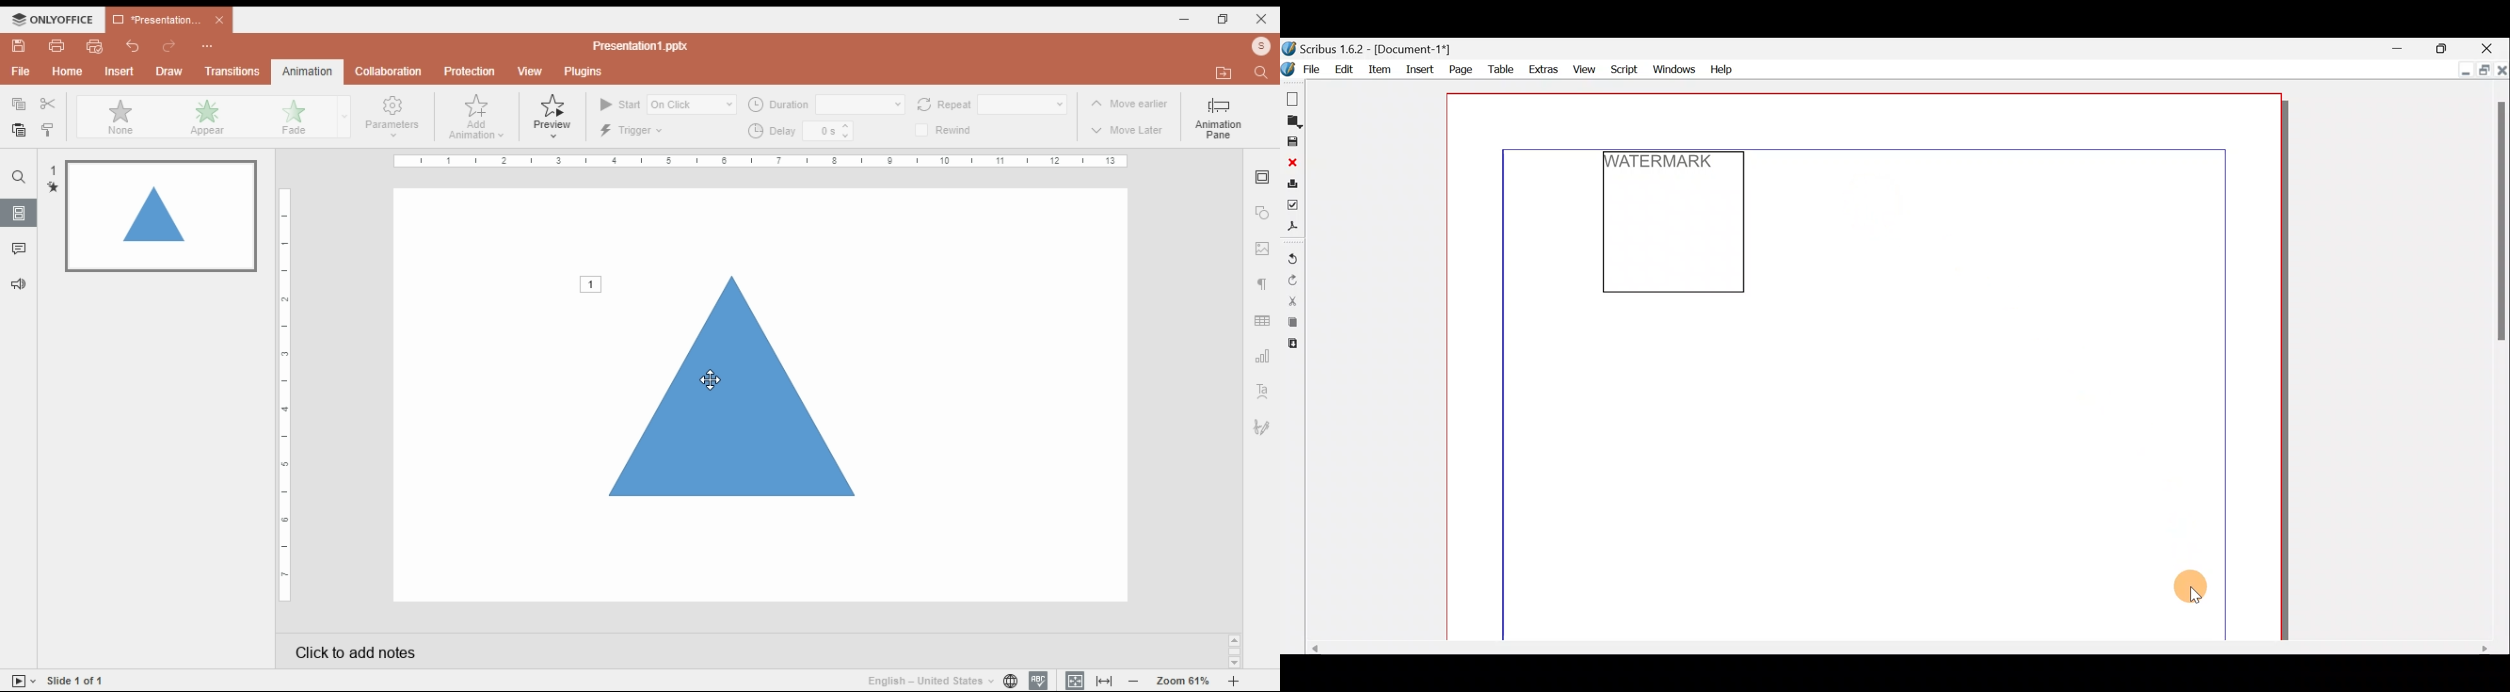  Describe the element at coordinates (1304, 69) in the screenshot. I see `File` at that location.